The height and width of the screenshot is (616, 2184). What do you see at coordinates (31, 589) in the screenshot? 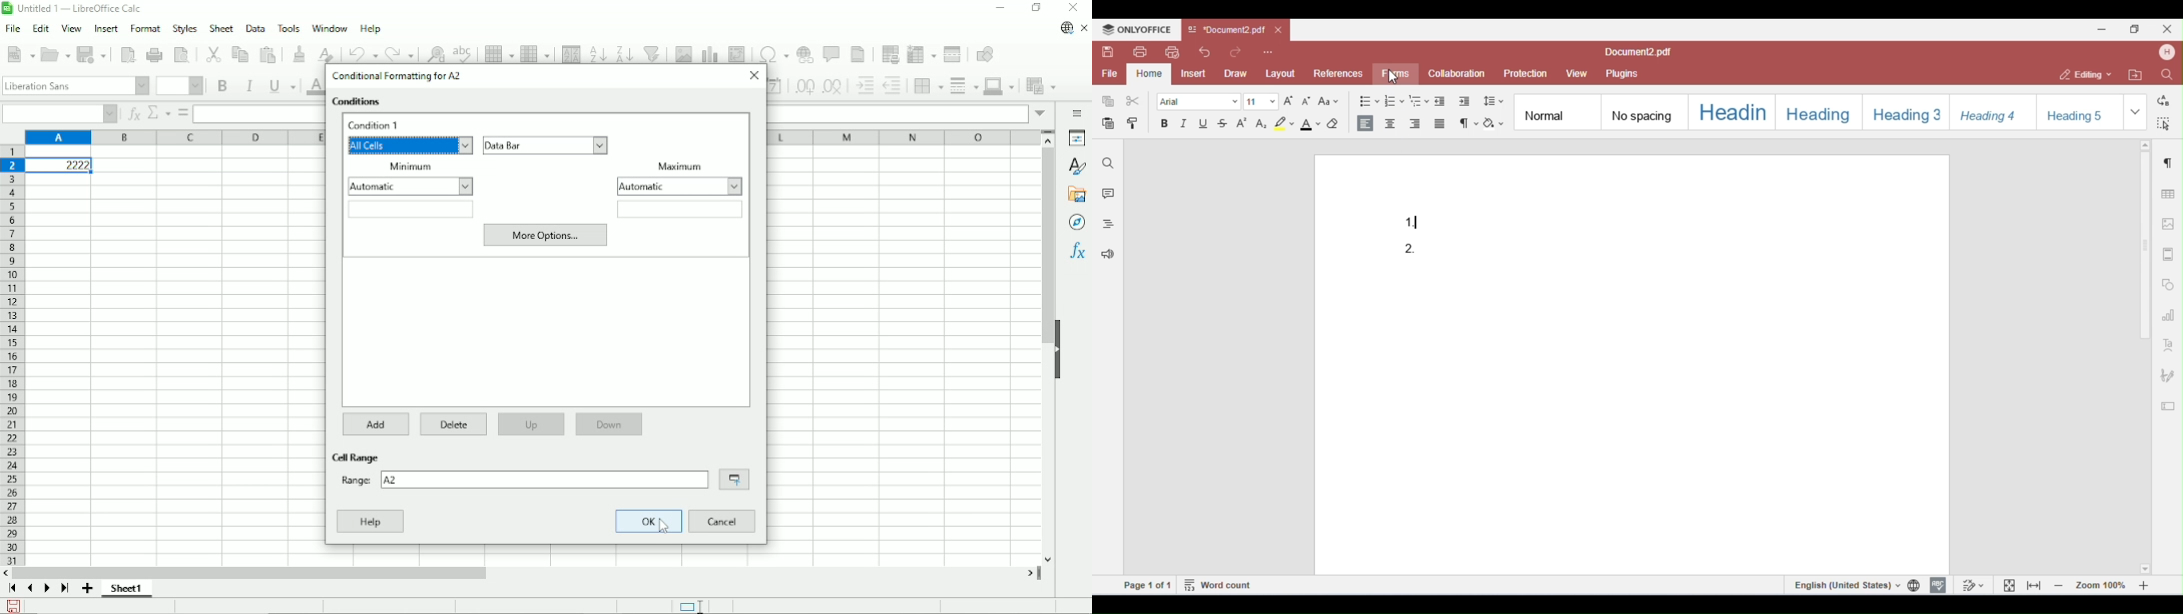
I see `Scroll to previous sheet` at bounding box center [31, 589].